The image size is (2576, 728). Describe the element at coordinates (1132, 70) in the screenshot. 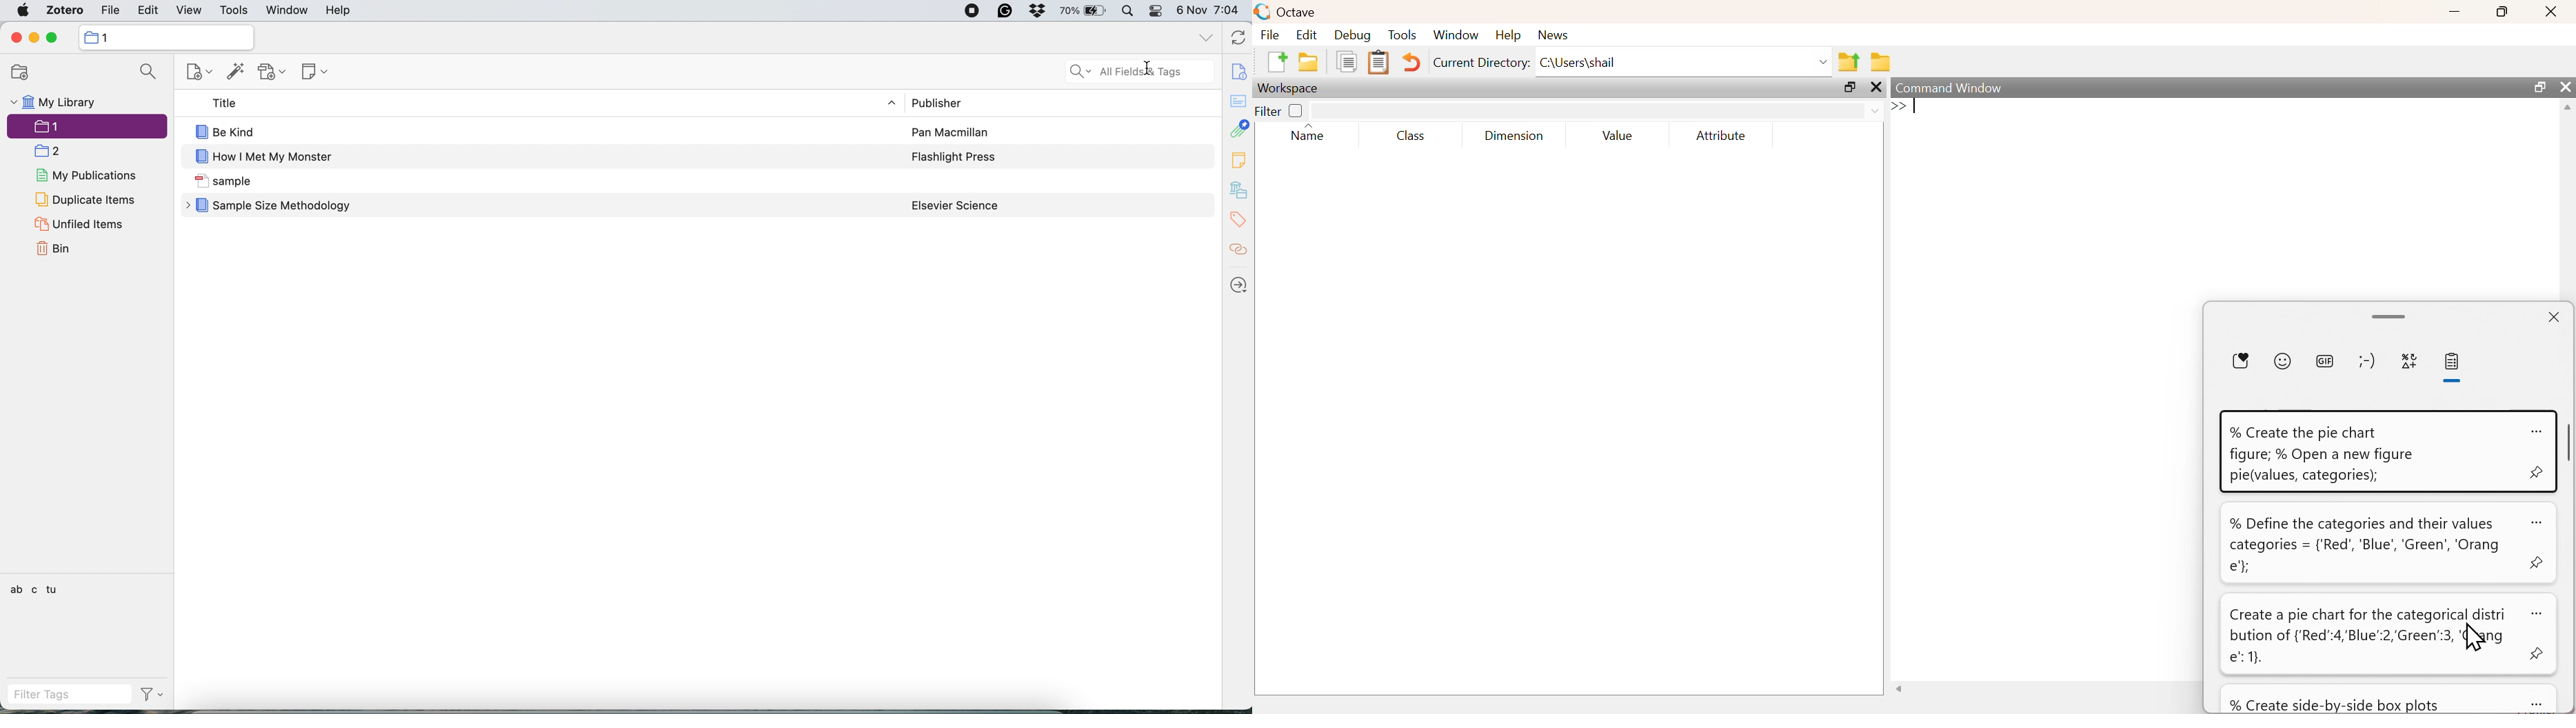

I see `search fields and tags` at that location.